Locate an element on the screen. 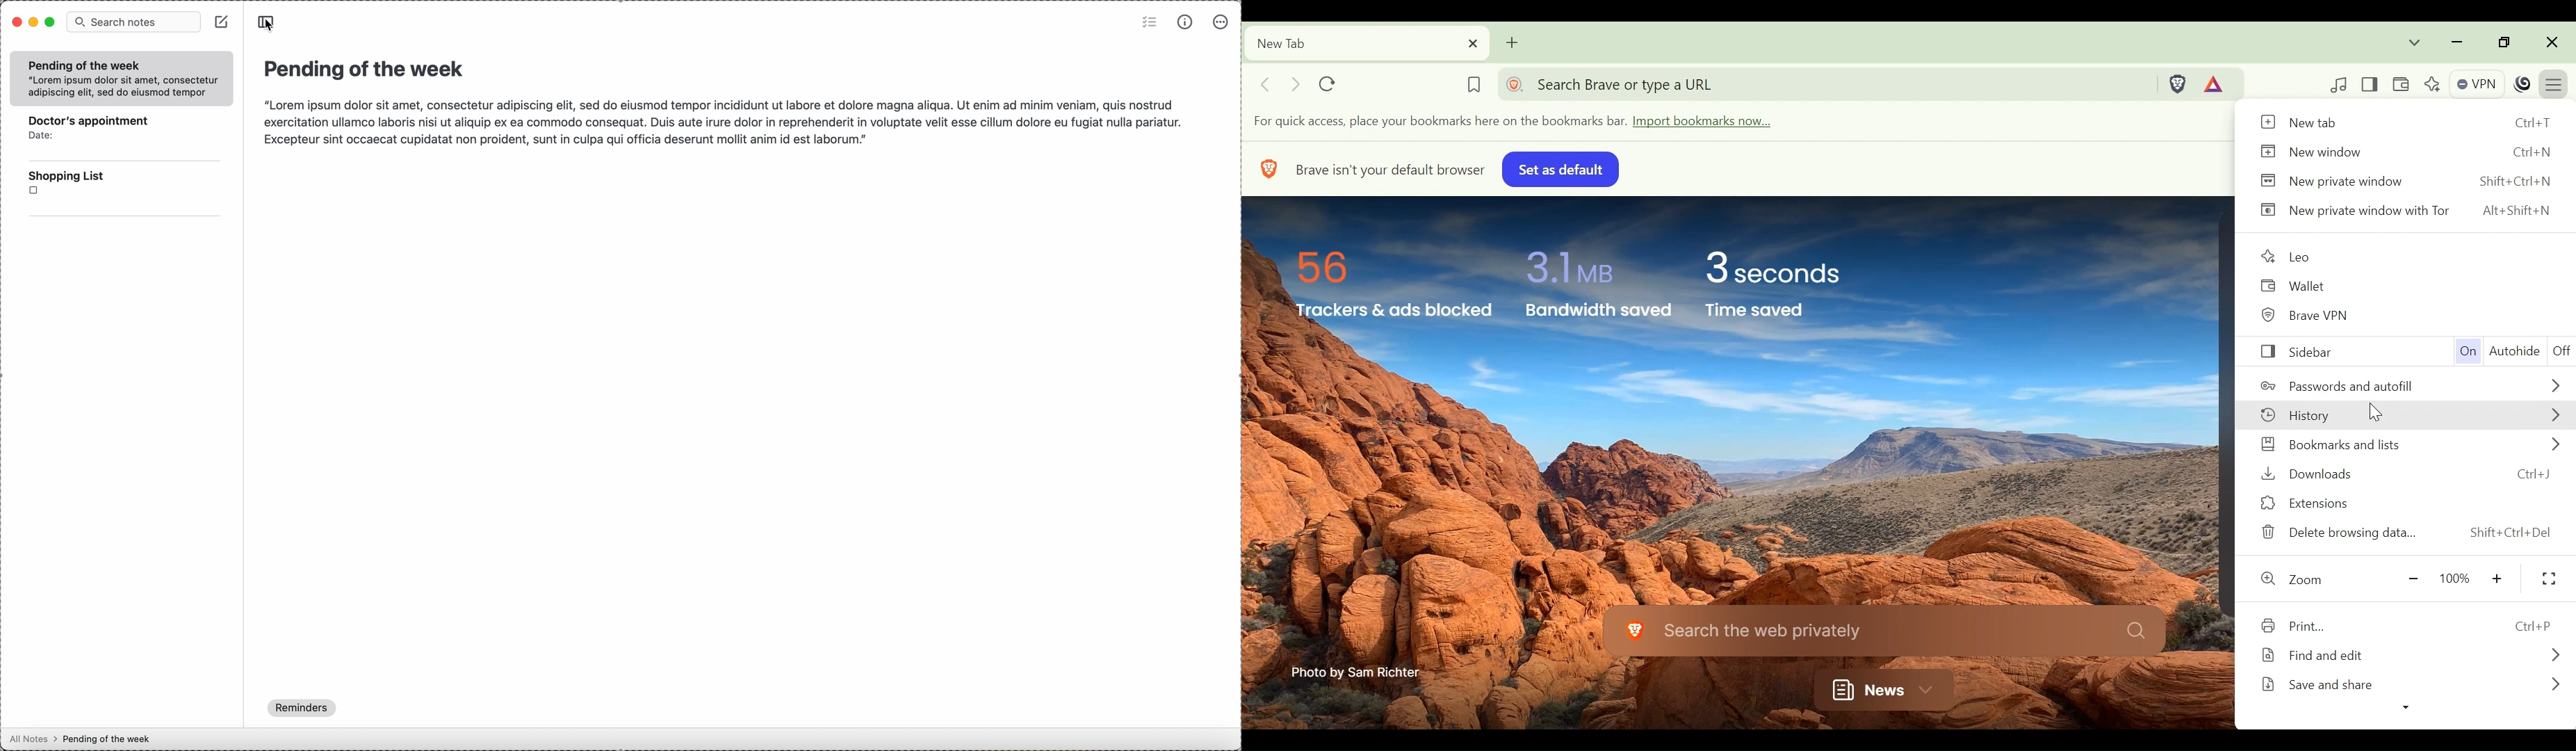  56 is located at coordinates (1329, 264).